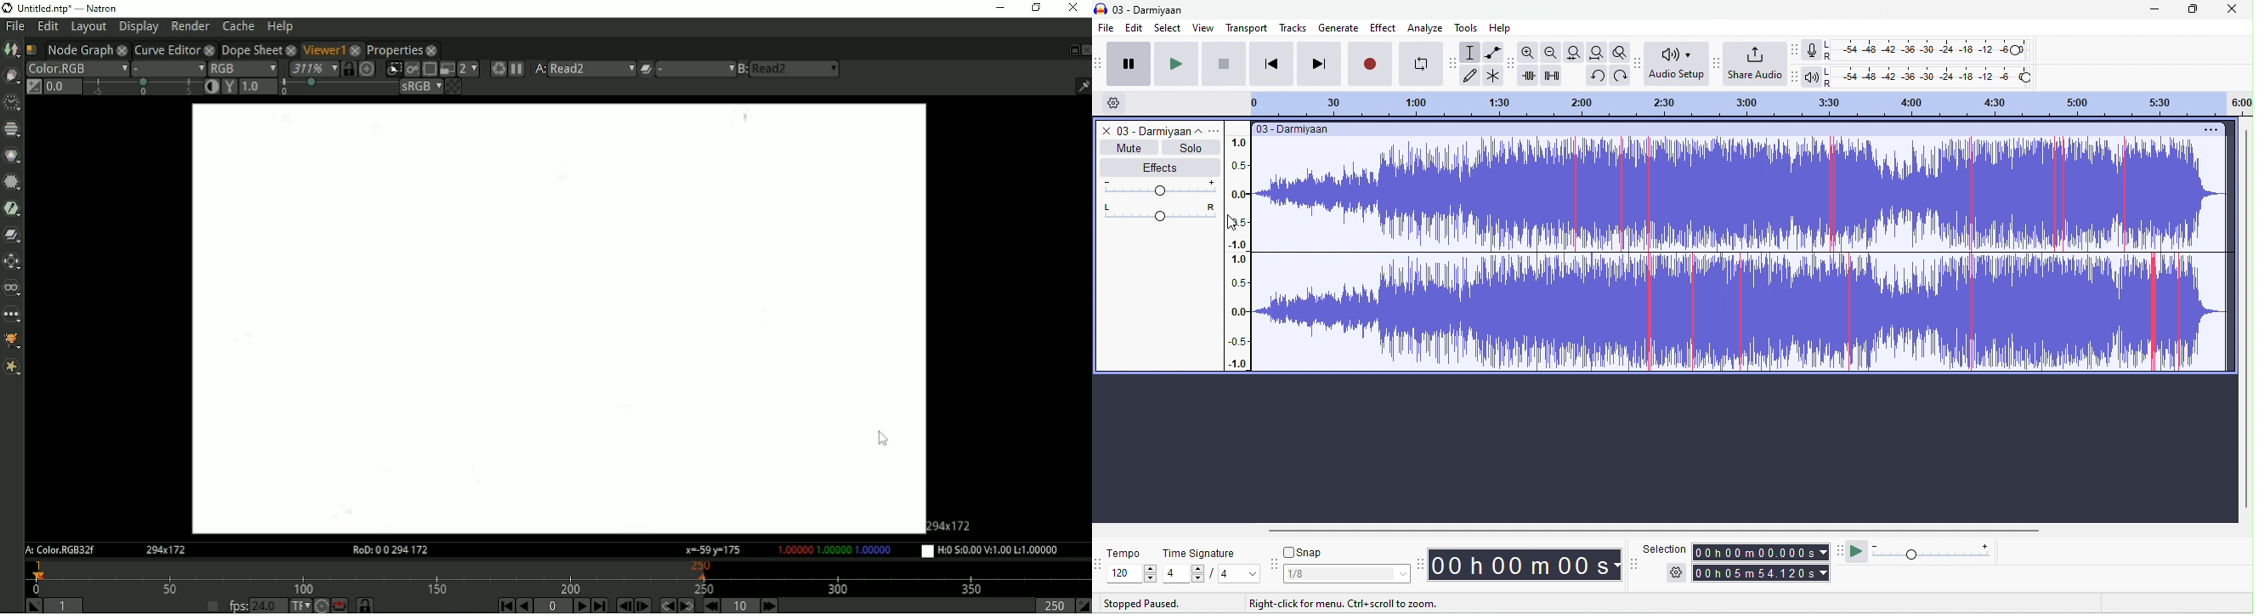  Describe the element at coordinates (1339, 26) in the screenshot. I see `generate` at that location.